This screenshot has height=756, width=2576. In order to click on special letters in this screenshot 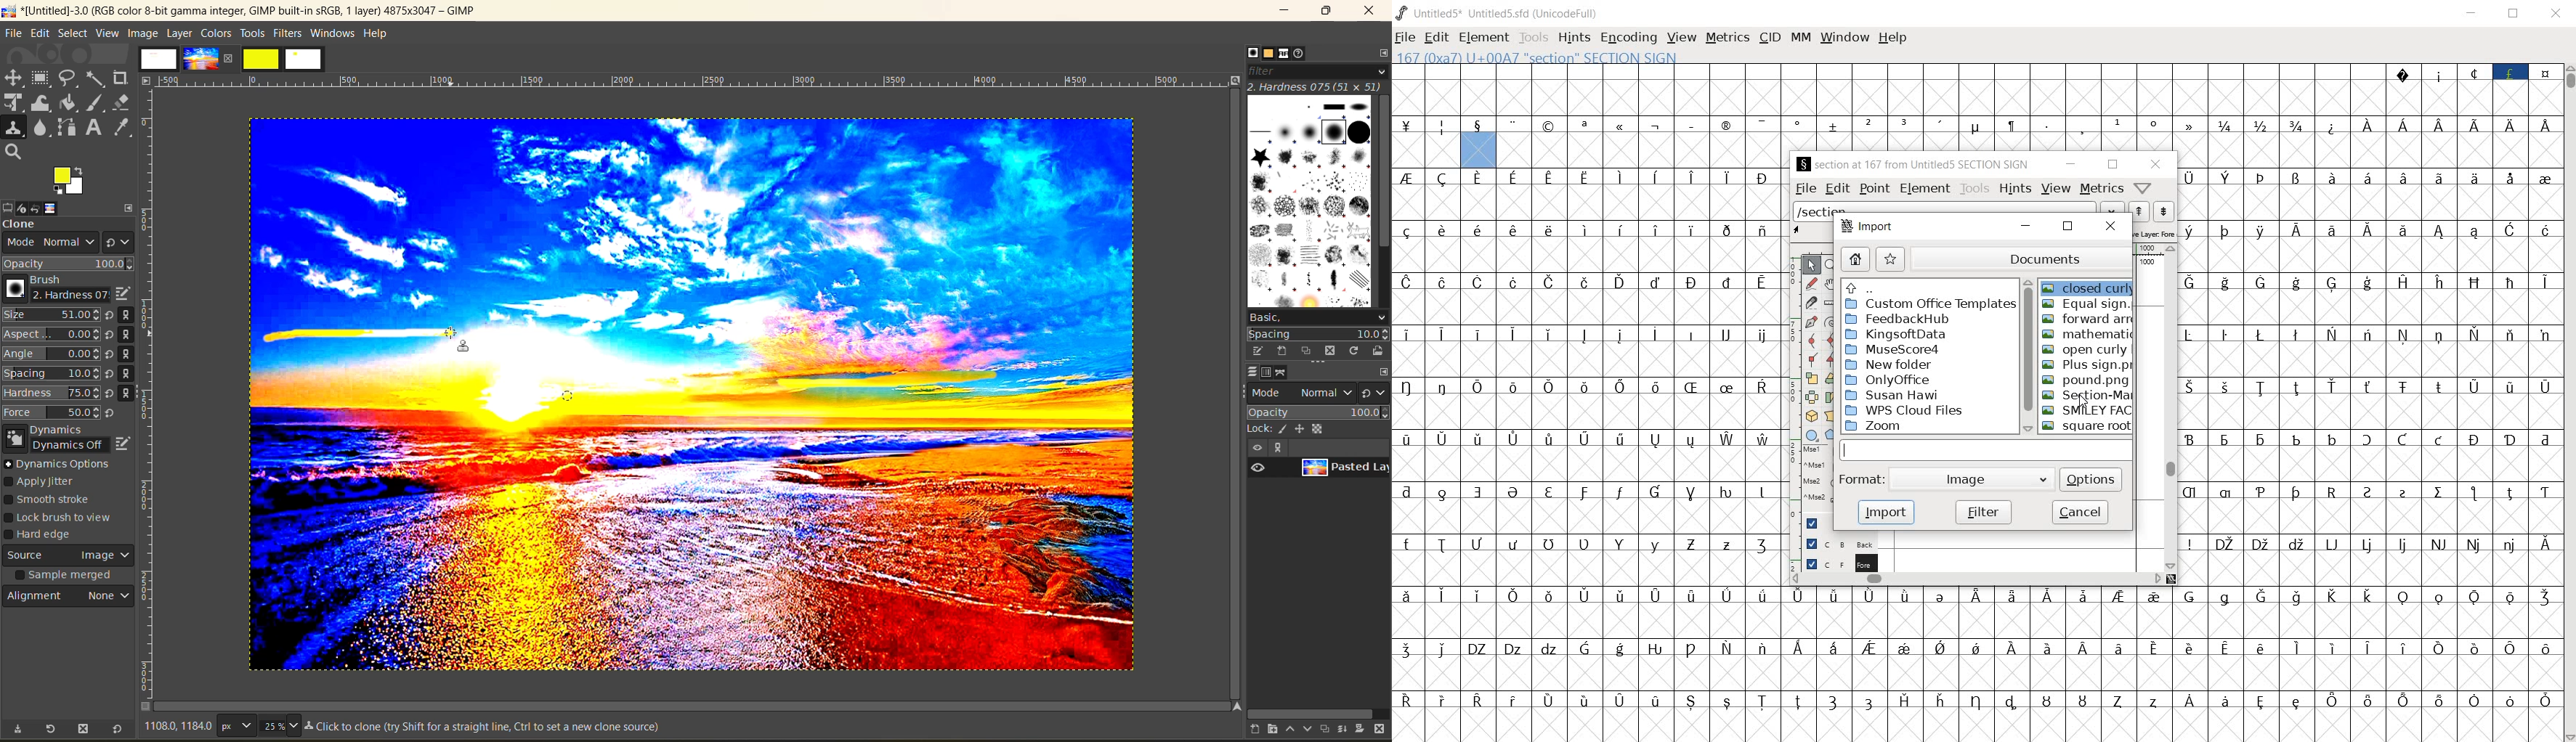, I will do `click(2370, 282)`.